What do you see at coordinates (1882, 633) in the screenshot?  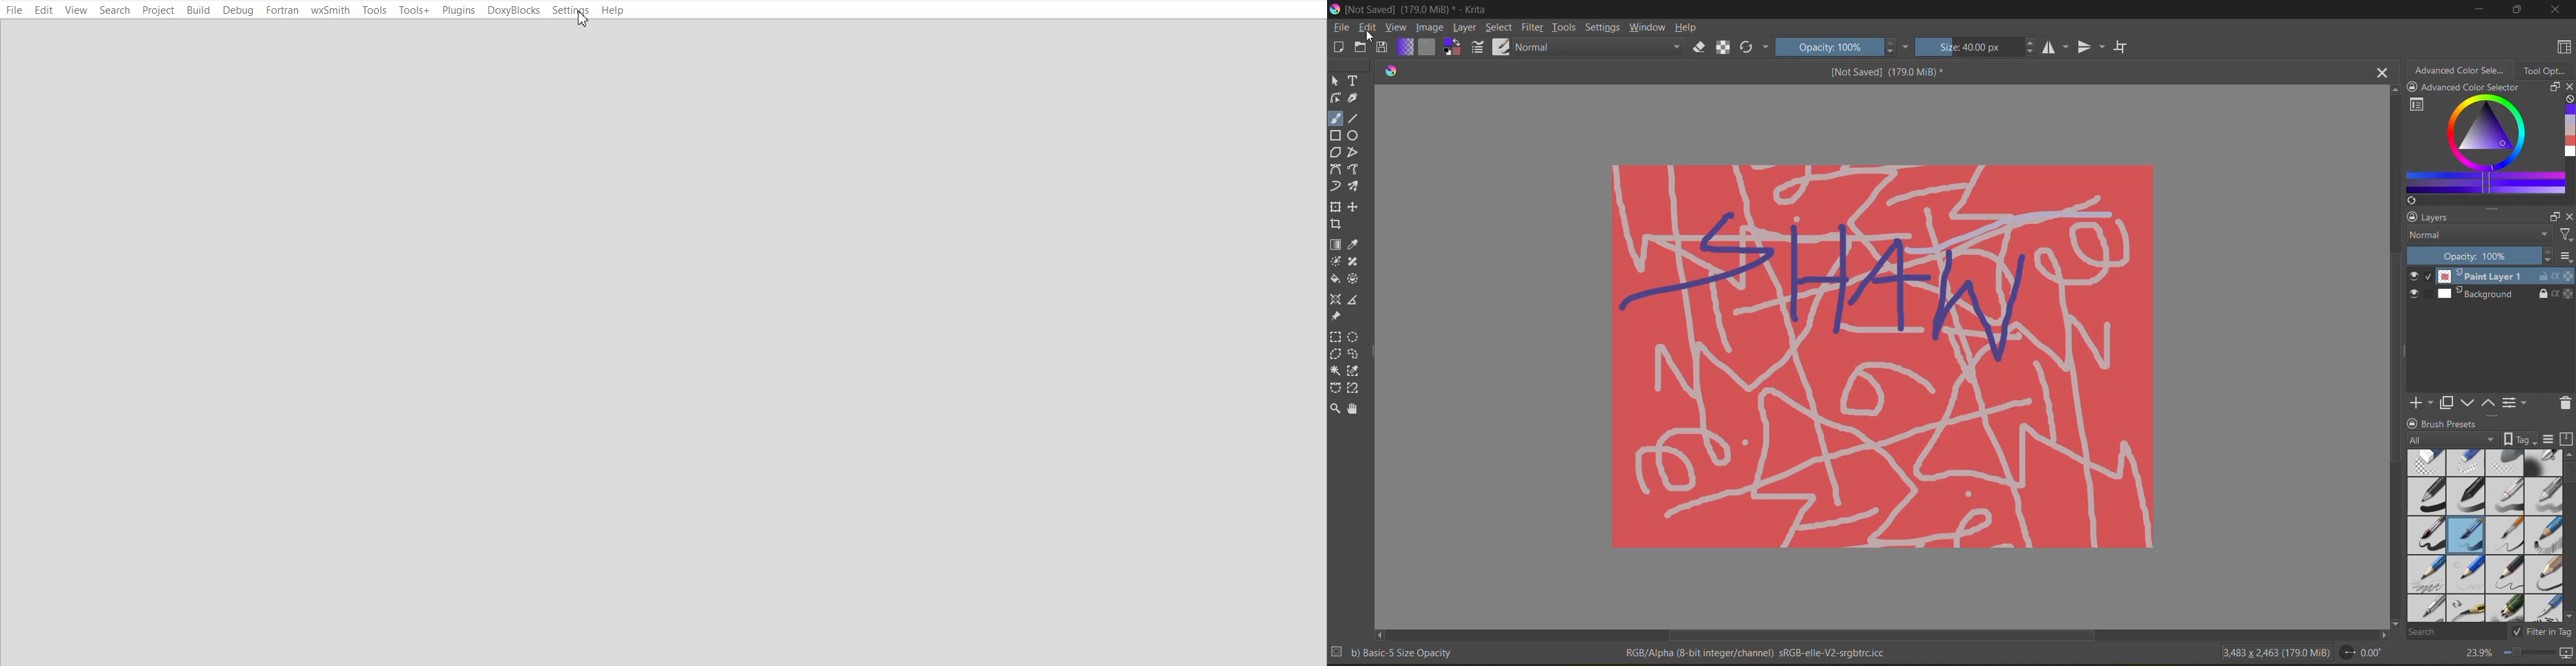 I see `horizontal scroll bar` at bounding box center [1882, 633].